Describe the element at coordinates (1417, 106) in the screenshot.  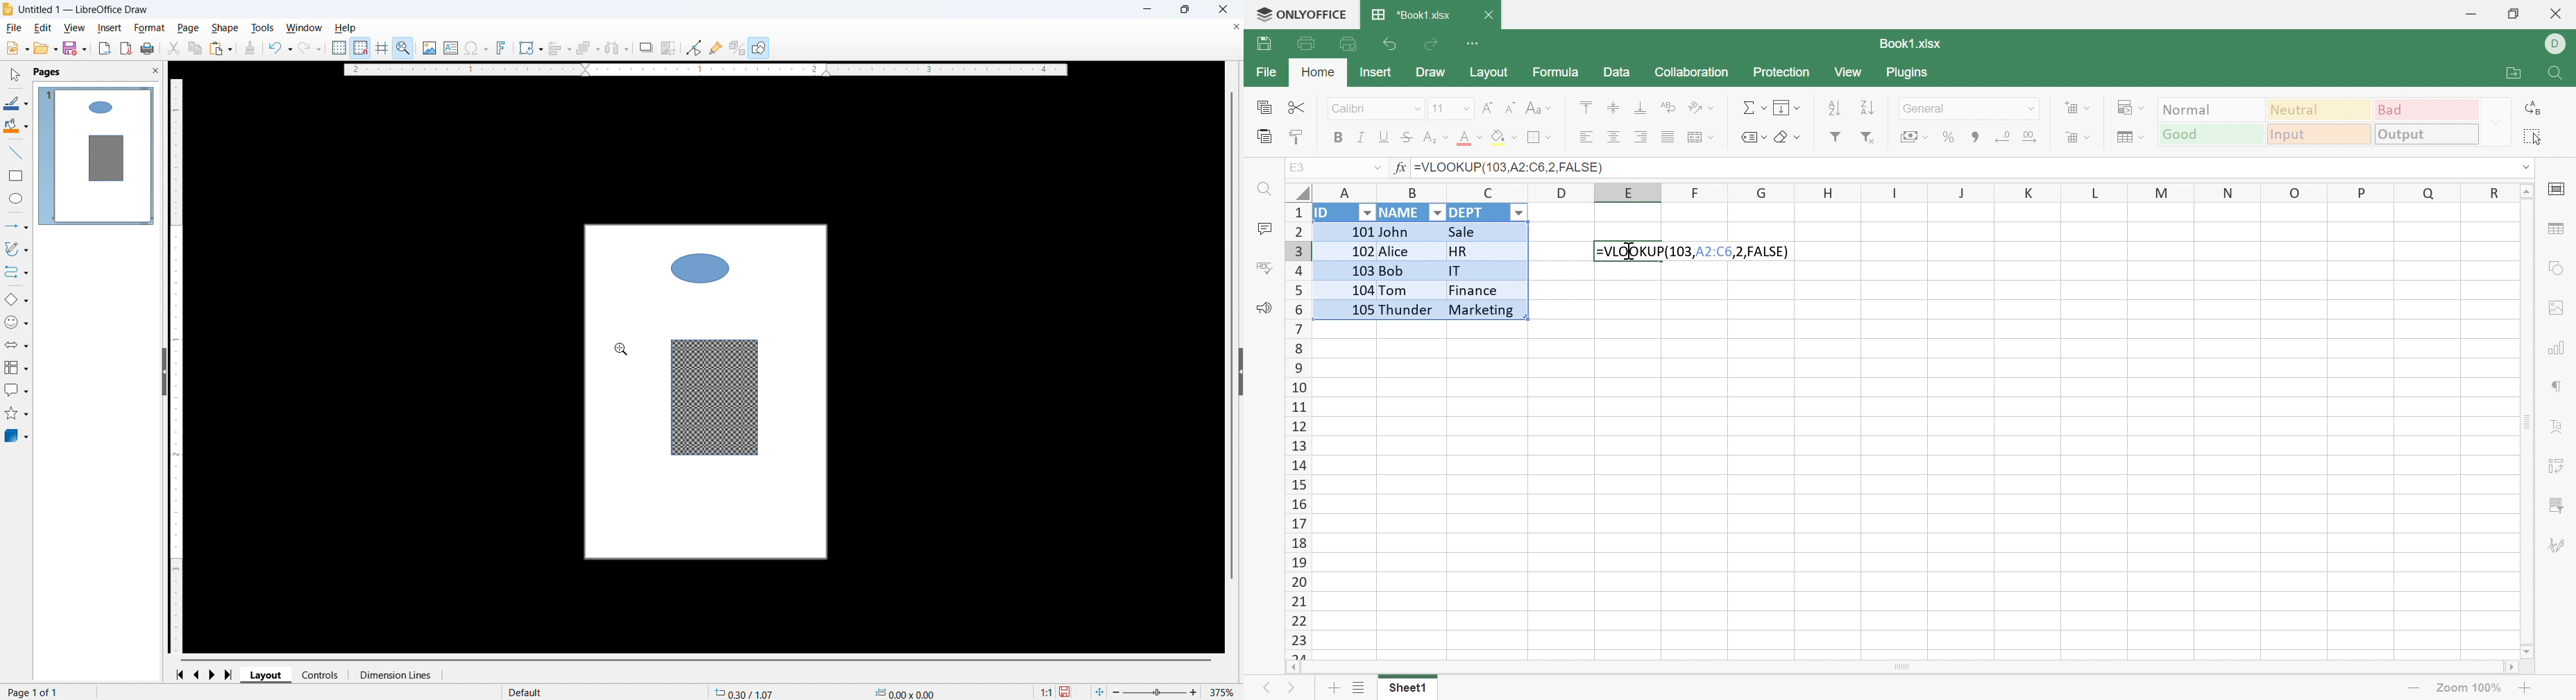
I see `Drop Down` at that location.